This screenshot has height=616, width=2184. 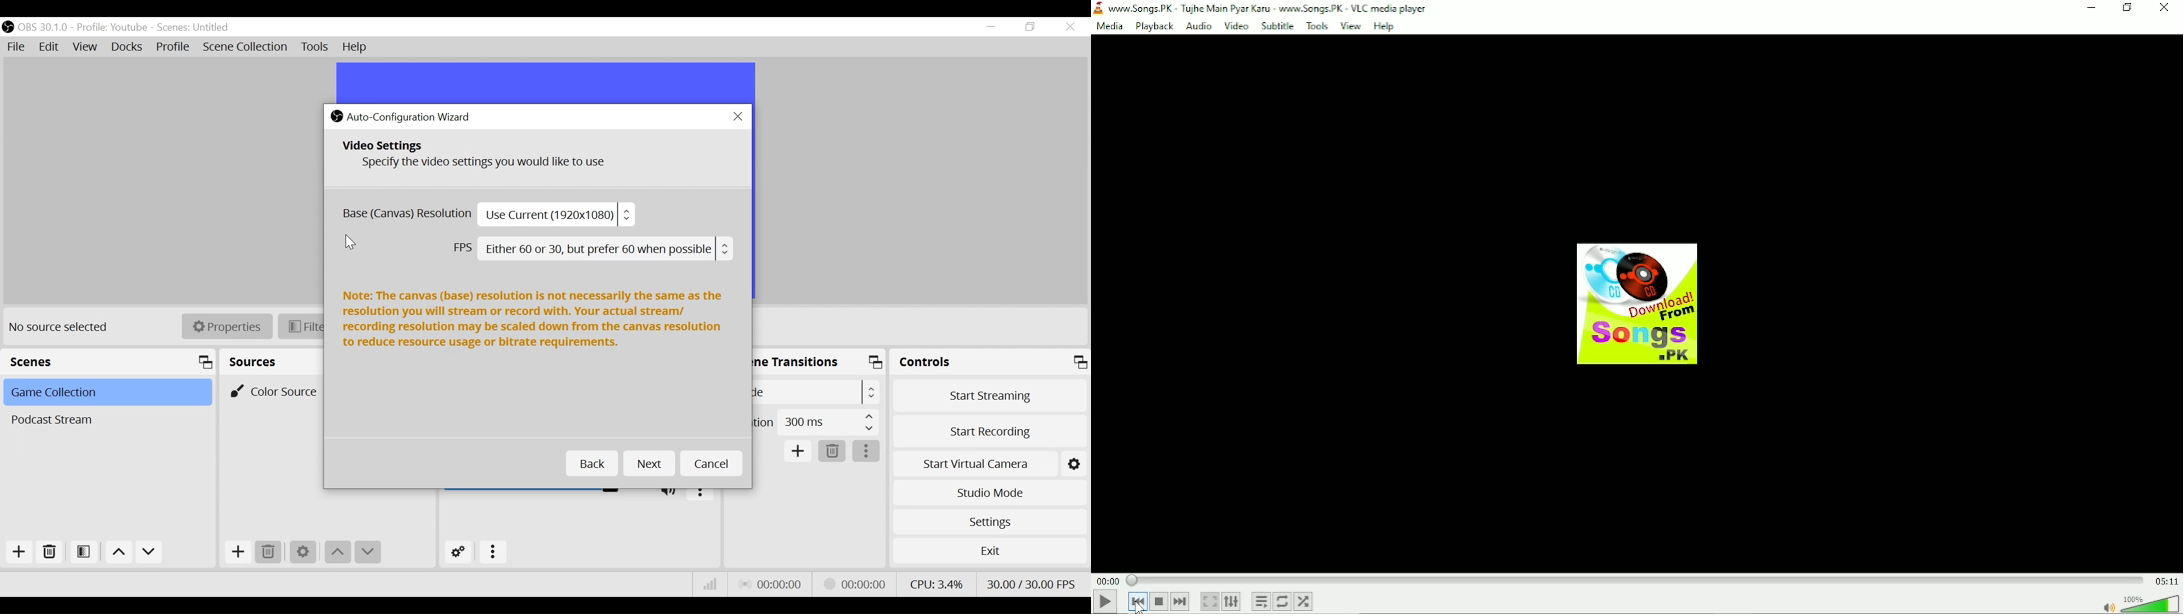 I want to click on NOTE: the Canvas (base) resolution is not necessarily the same as the resolution you will stream or record your actual stream/recording resolution may be scale down from the canvas resolution to reduce resource usage or bitrate requirements, so click(x=534, y=323).